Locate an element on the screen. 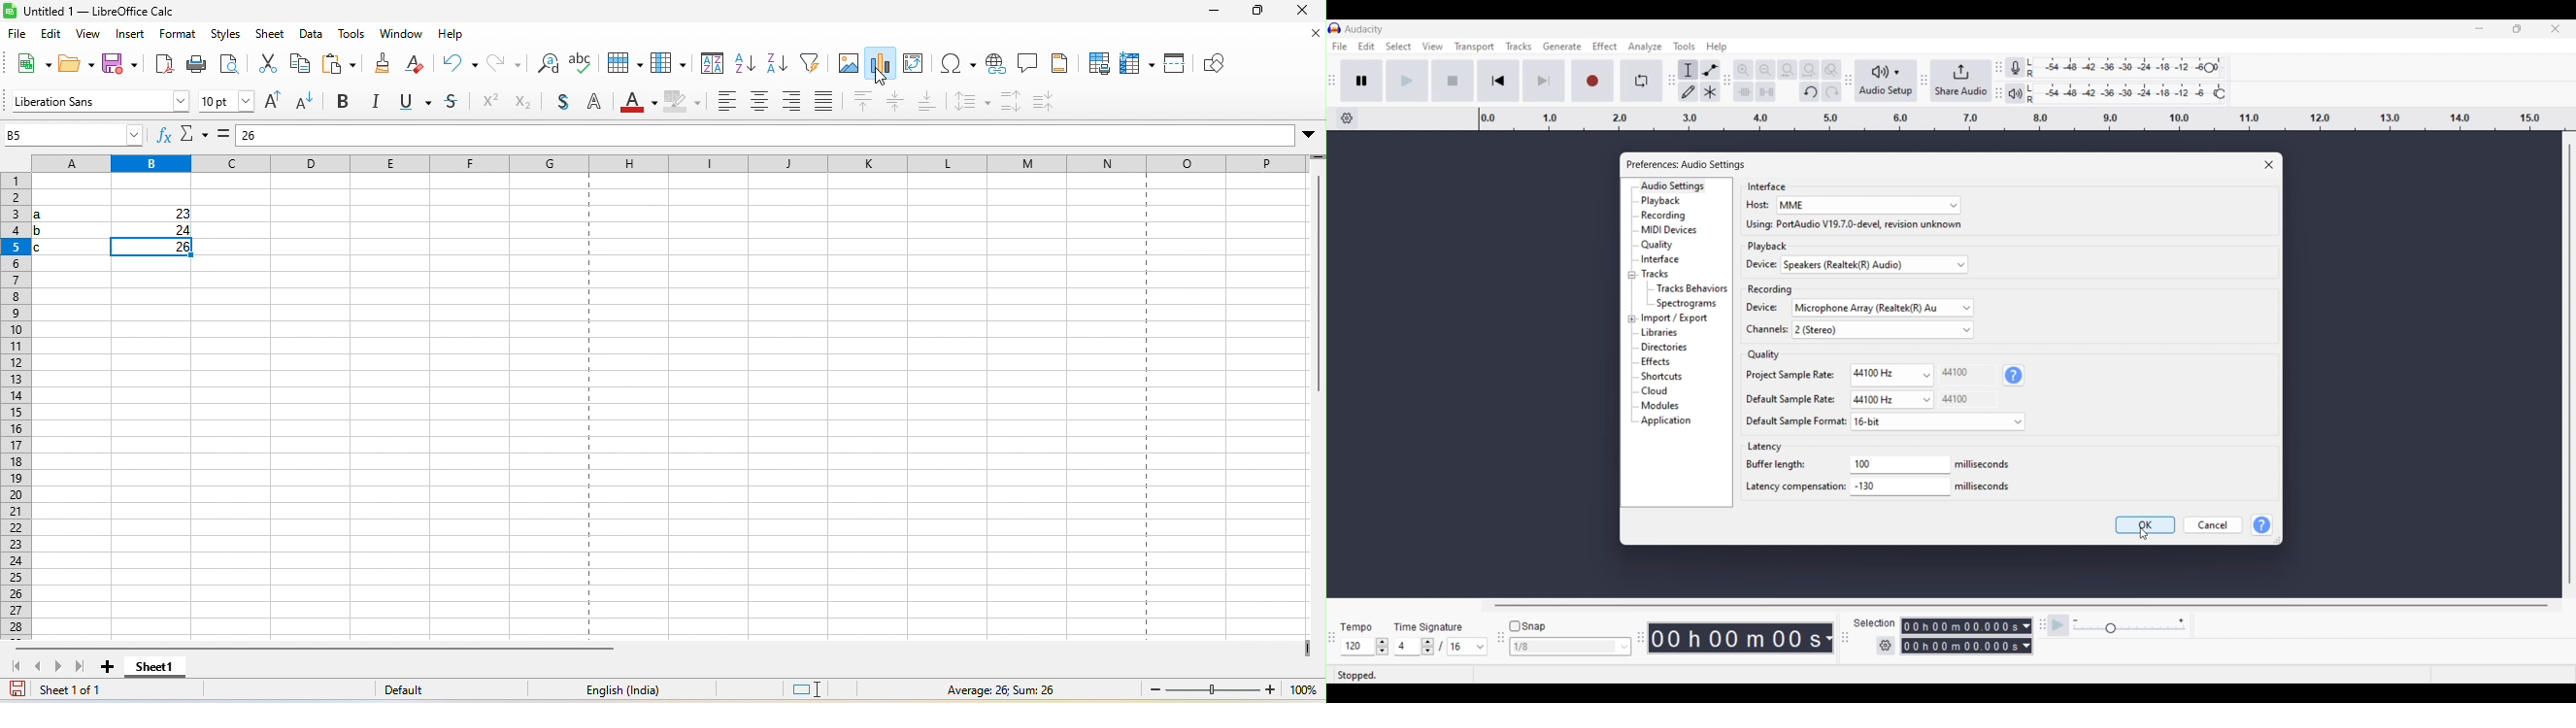 This screenshot has width=2576, height=728. | Project Sample Rate: is located at coordinates (1786, 374).